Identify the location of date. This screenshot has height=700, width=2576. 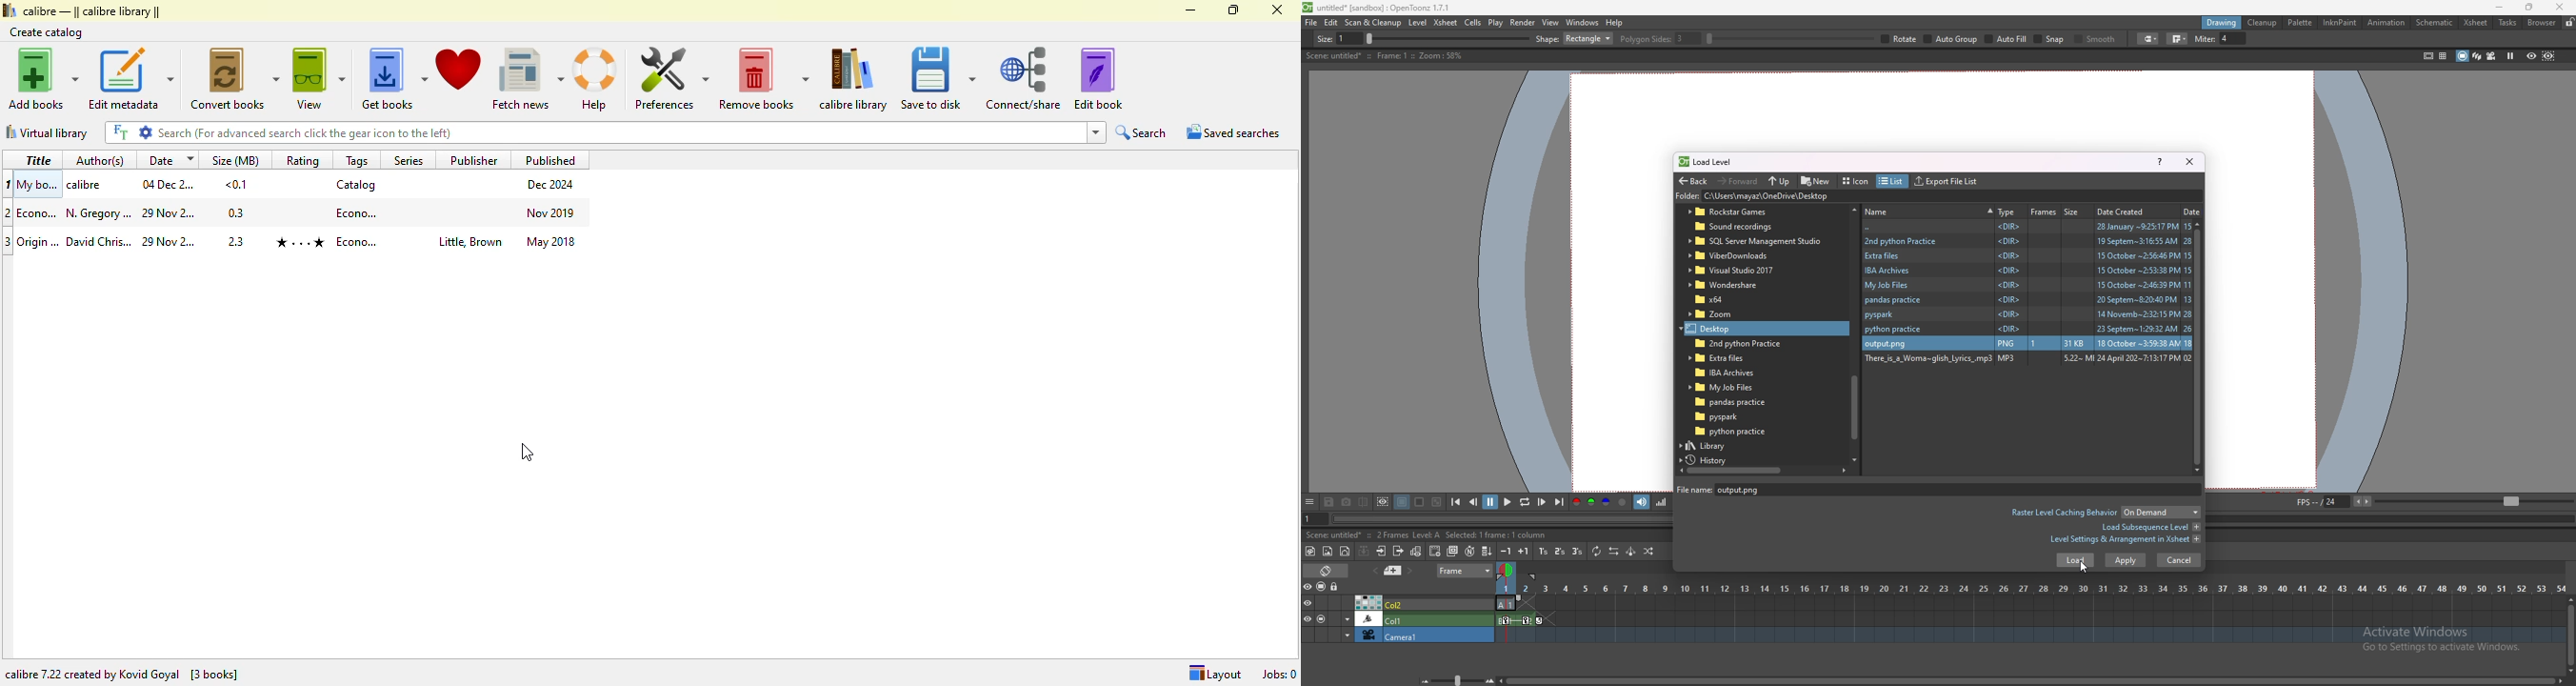
(170, 160).